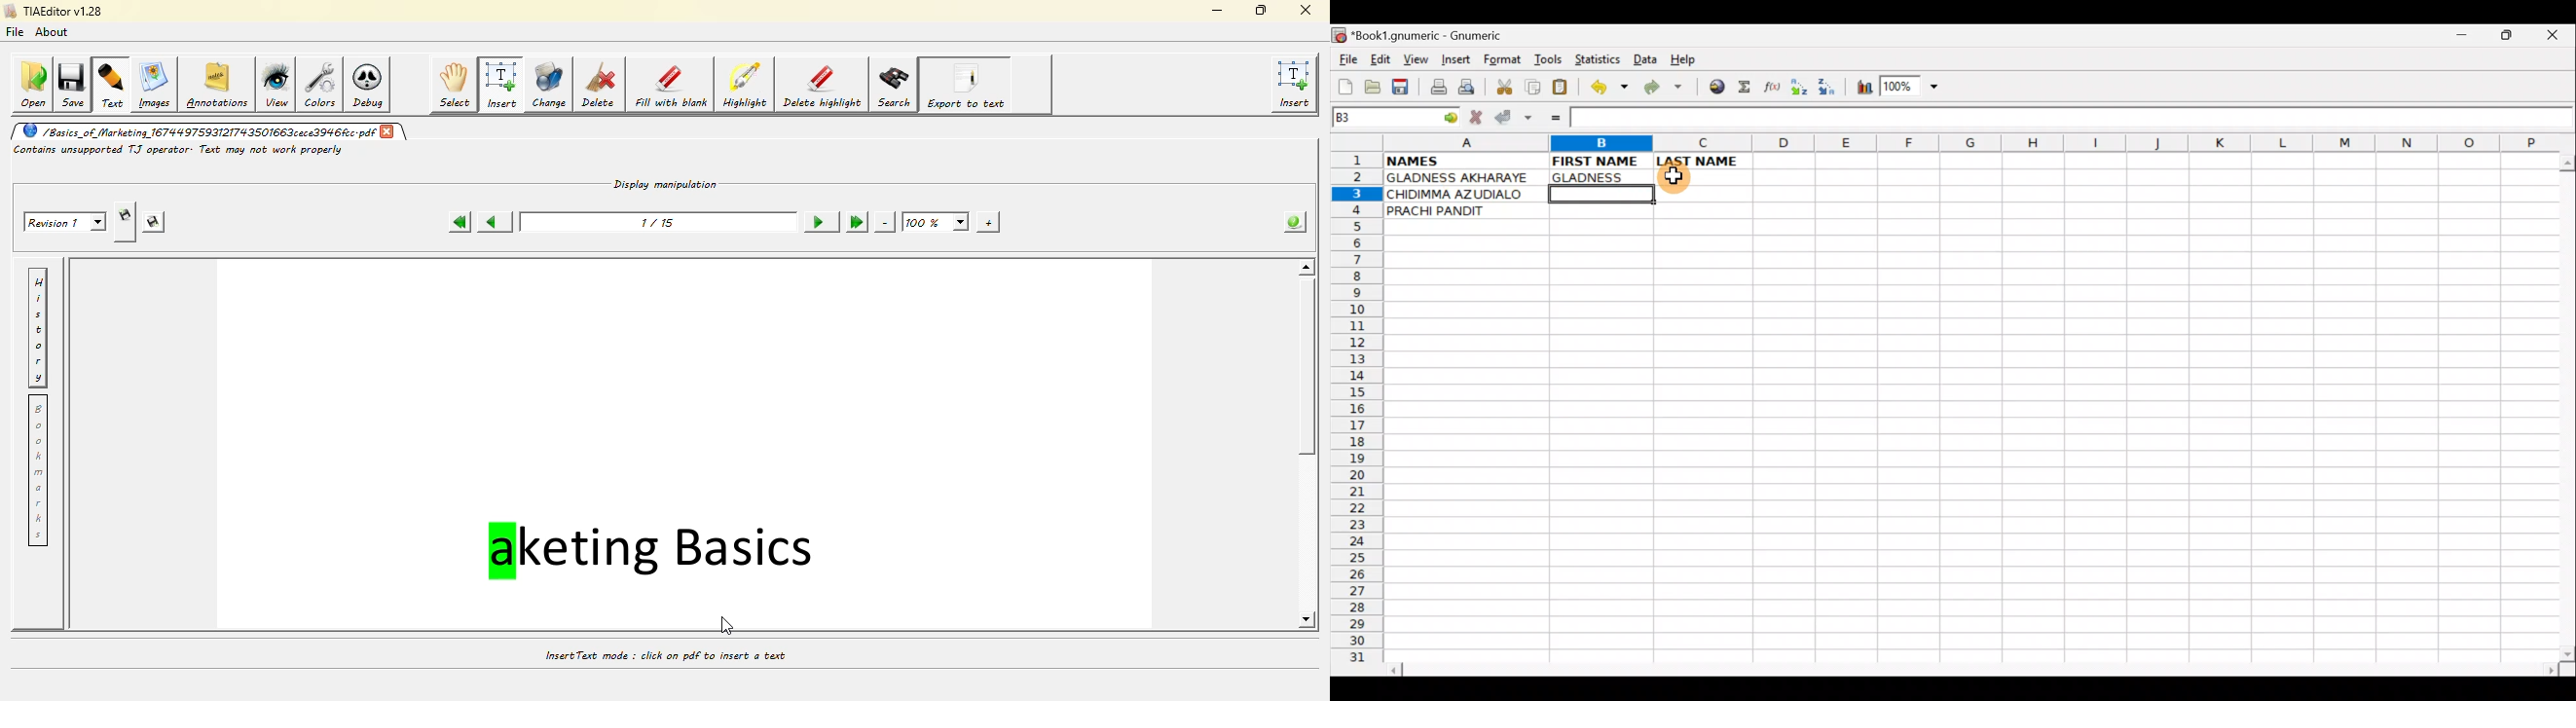 This screenshot has width=2576, height=728. What do you see at coordinates (1380, 59) in the screenshot?
I see `Edit` at bounding box center [1380, 59].